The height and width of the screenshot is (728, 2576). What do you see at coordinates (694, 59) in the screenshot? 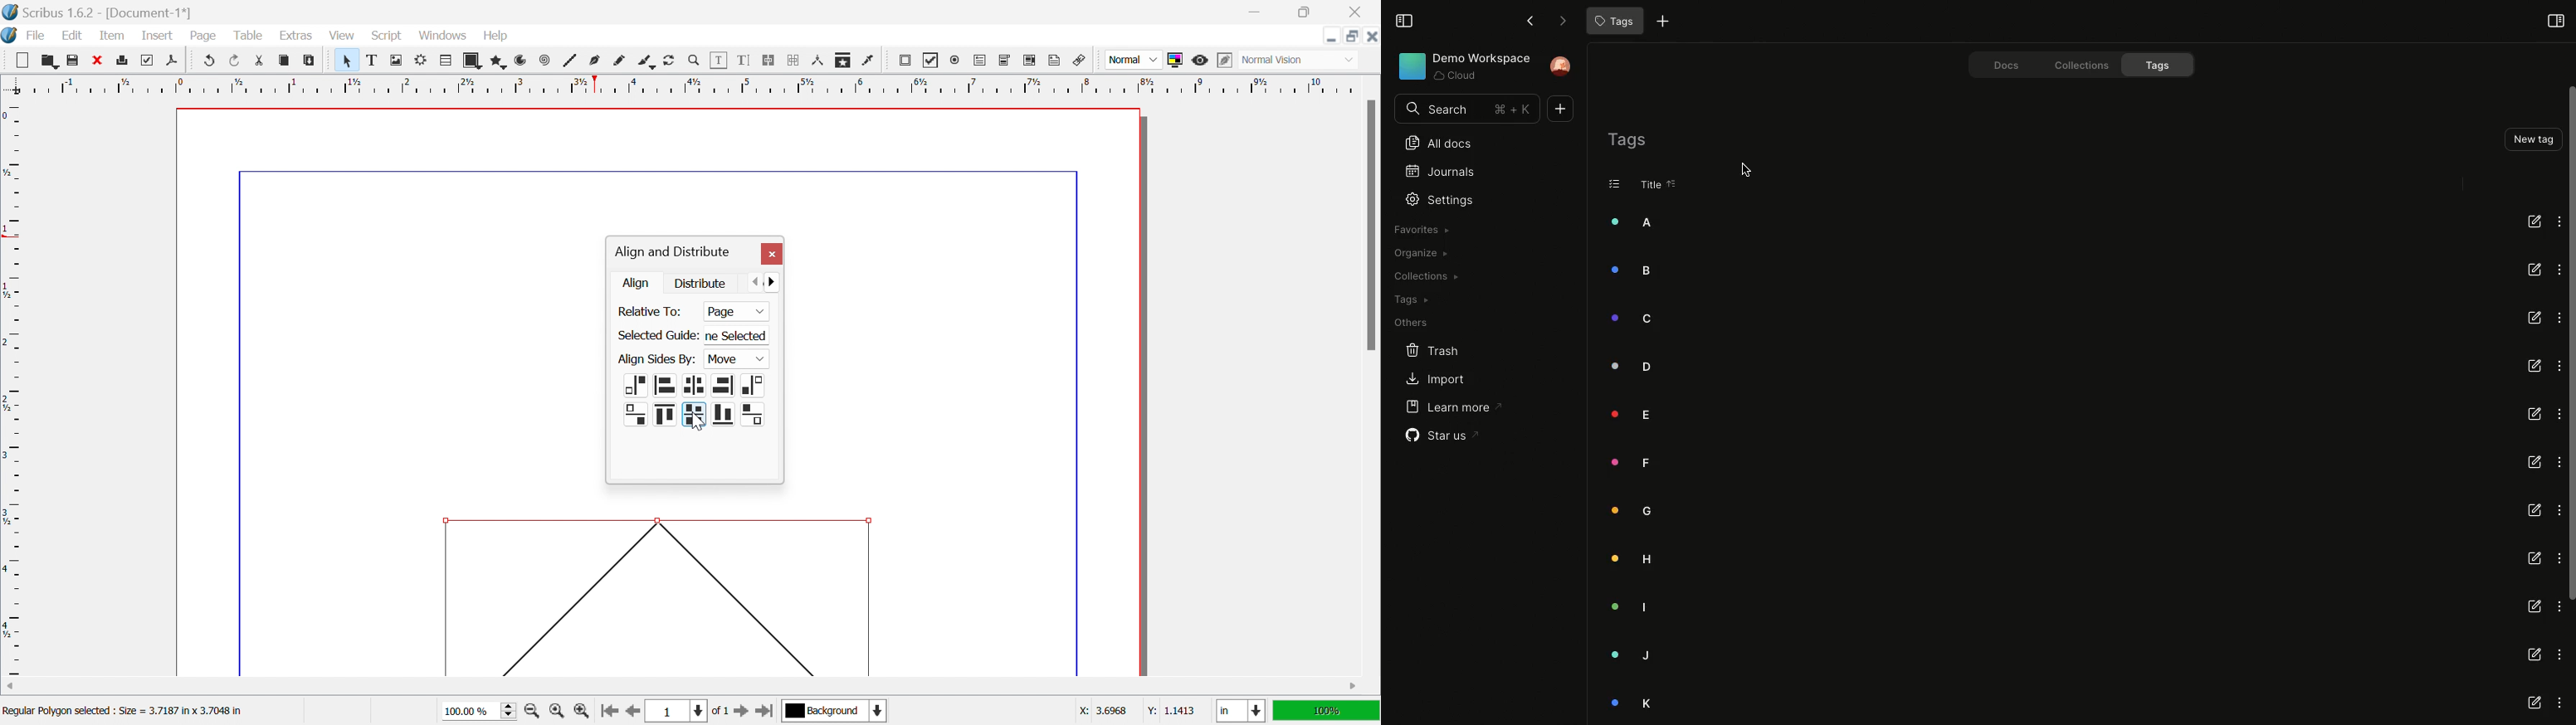
I see `Zoom in or out` at bounding box center [694, 59].